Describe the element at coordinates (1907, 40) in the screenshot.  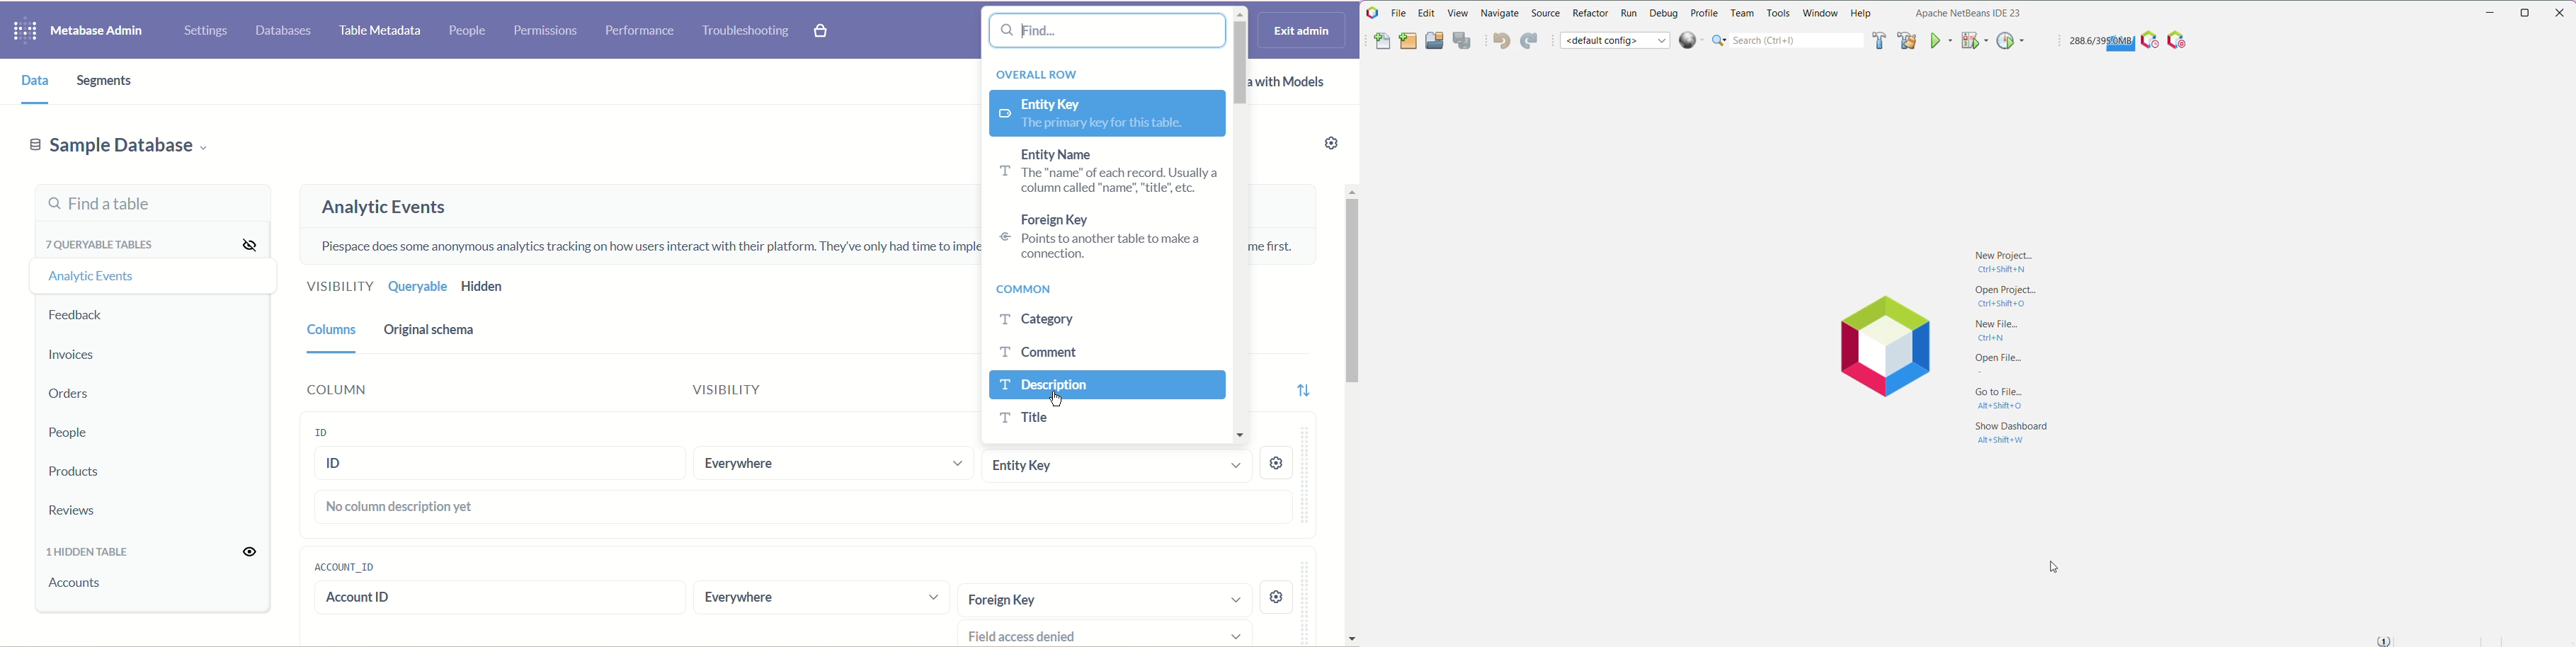
I see `Clean and Build Project` at that location.